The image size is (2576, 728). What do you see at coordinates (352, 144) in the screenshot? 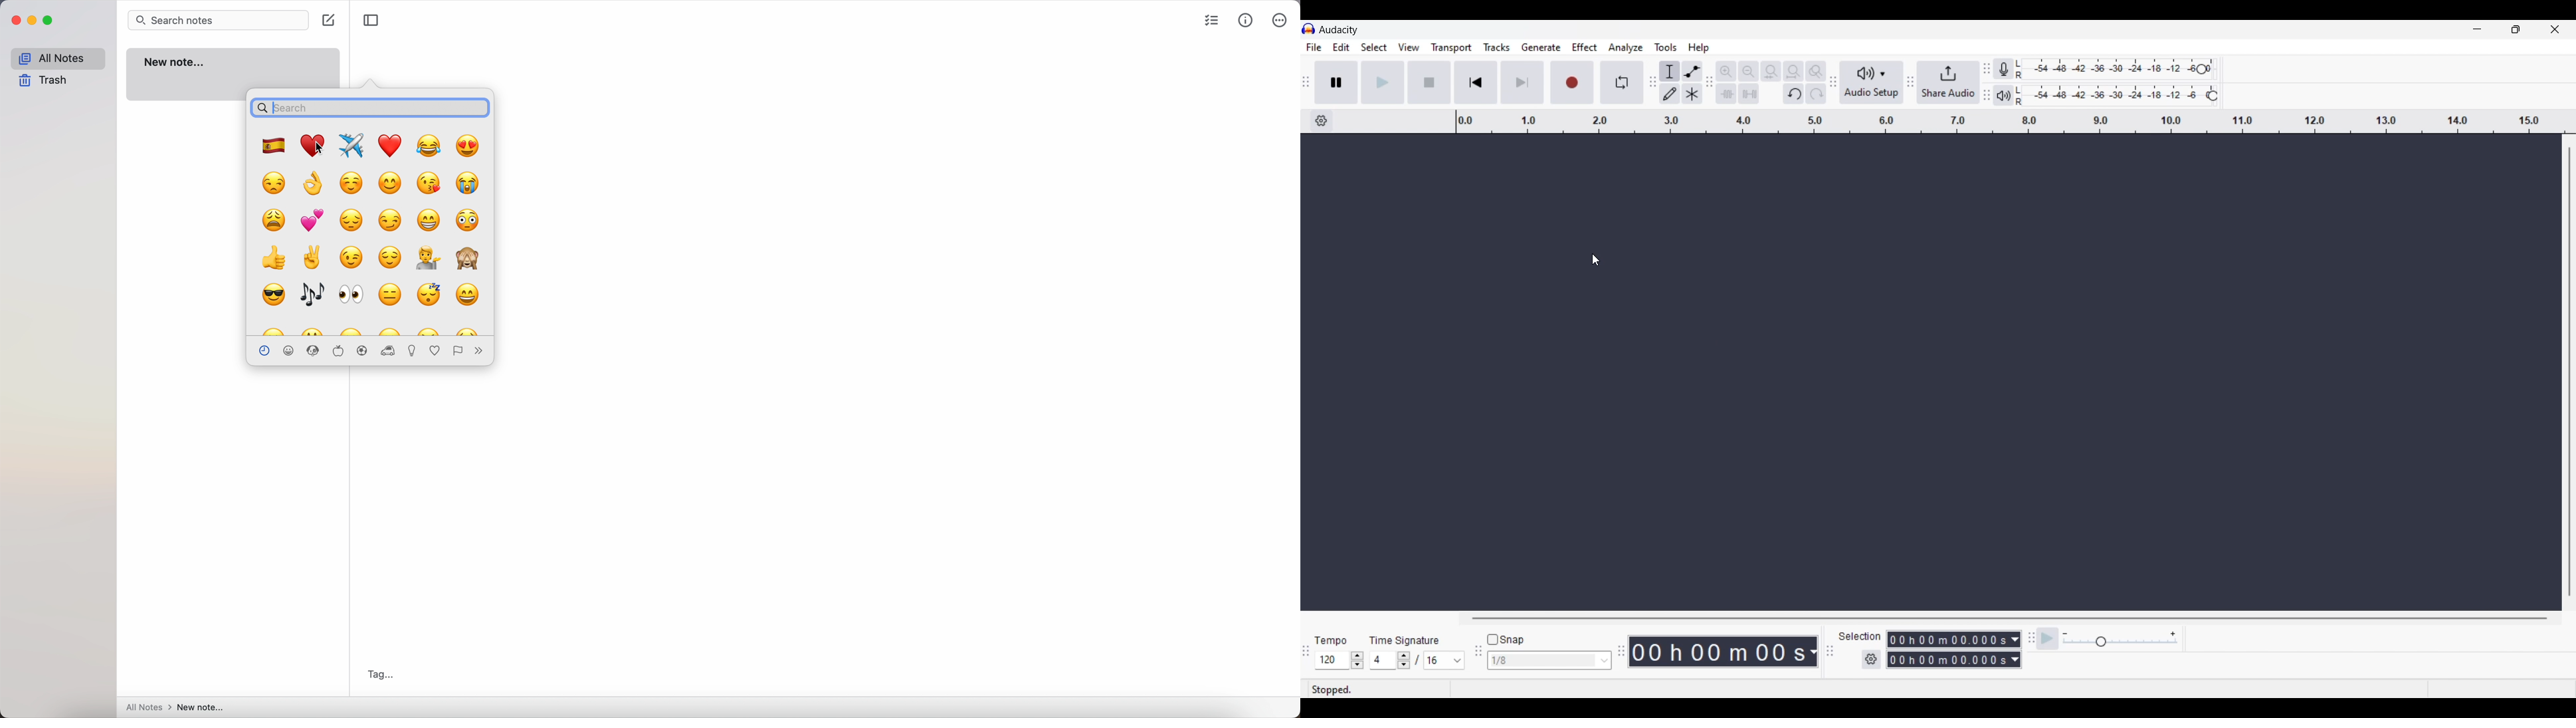
I see `plane` at bounding box center [352, 144].